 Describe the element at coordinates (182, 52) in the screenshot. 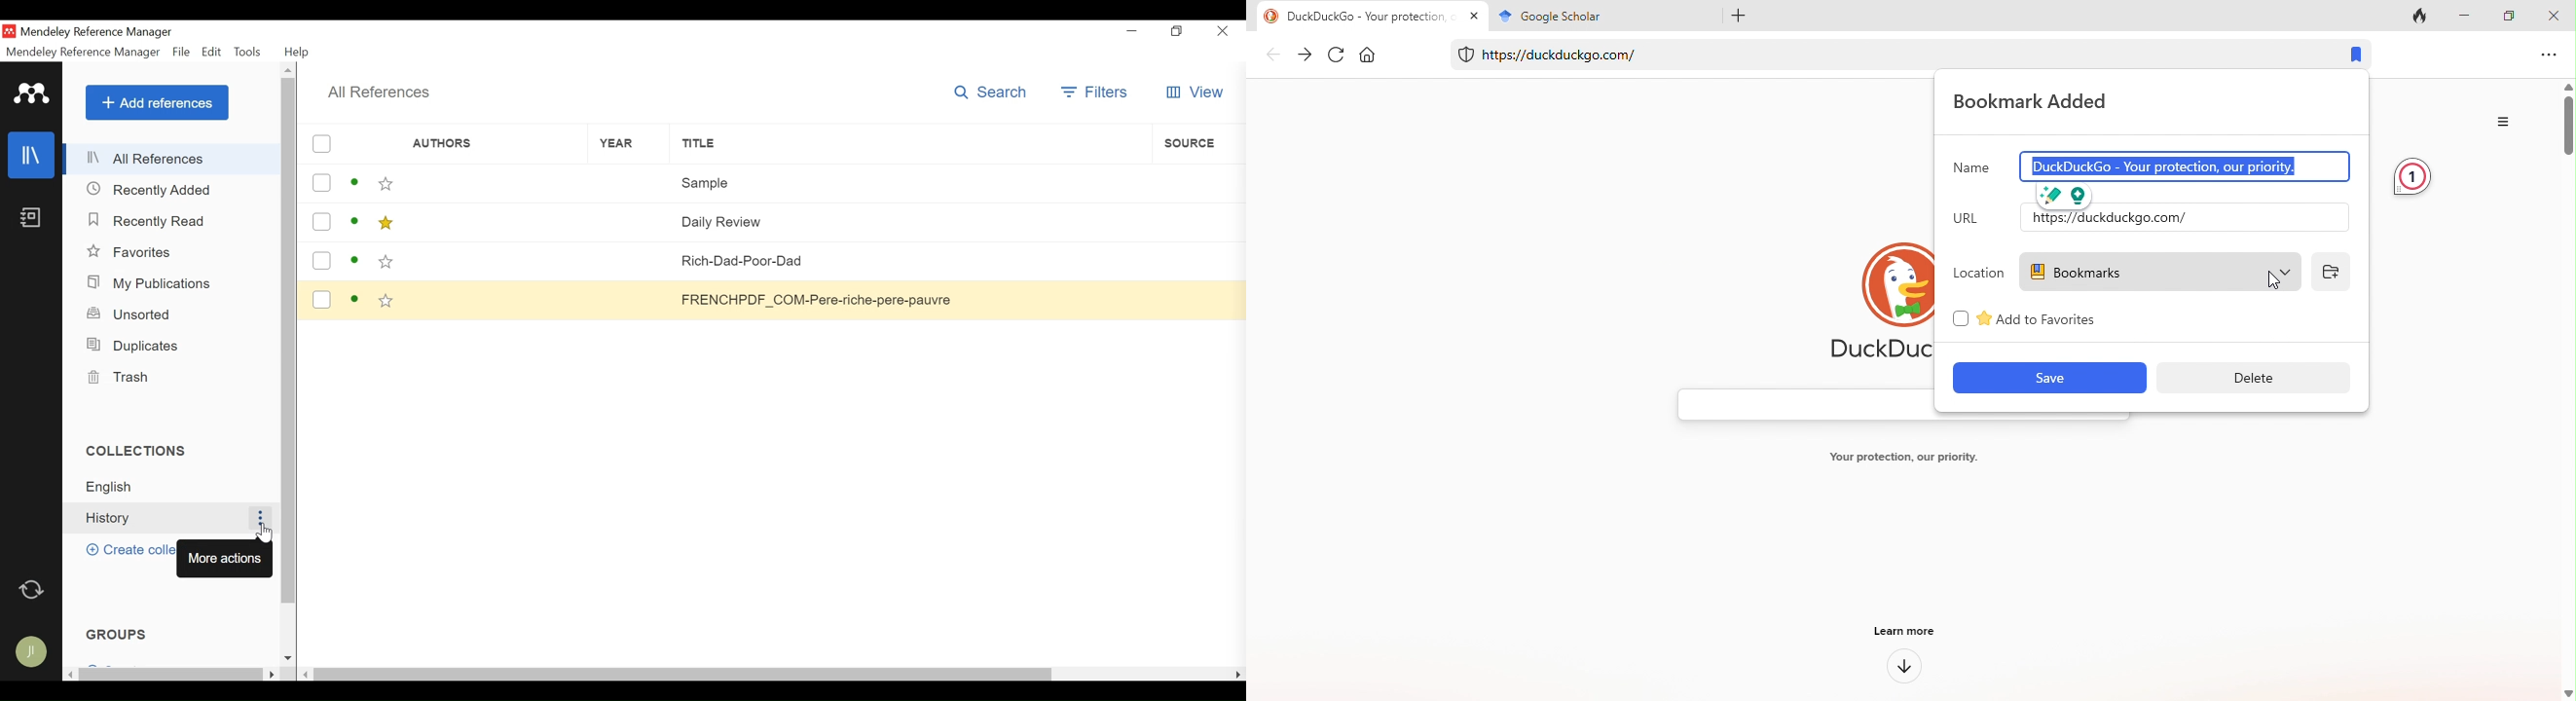

I see `File` at that location.